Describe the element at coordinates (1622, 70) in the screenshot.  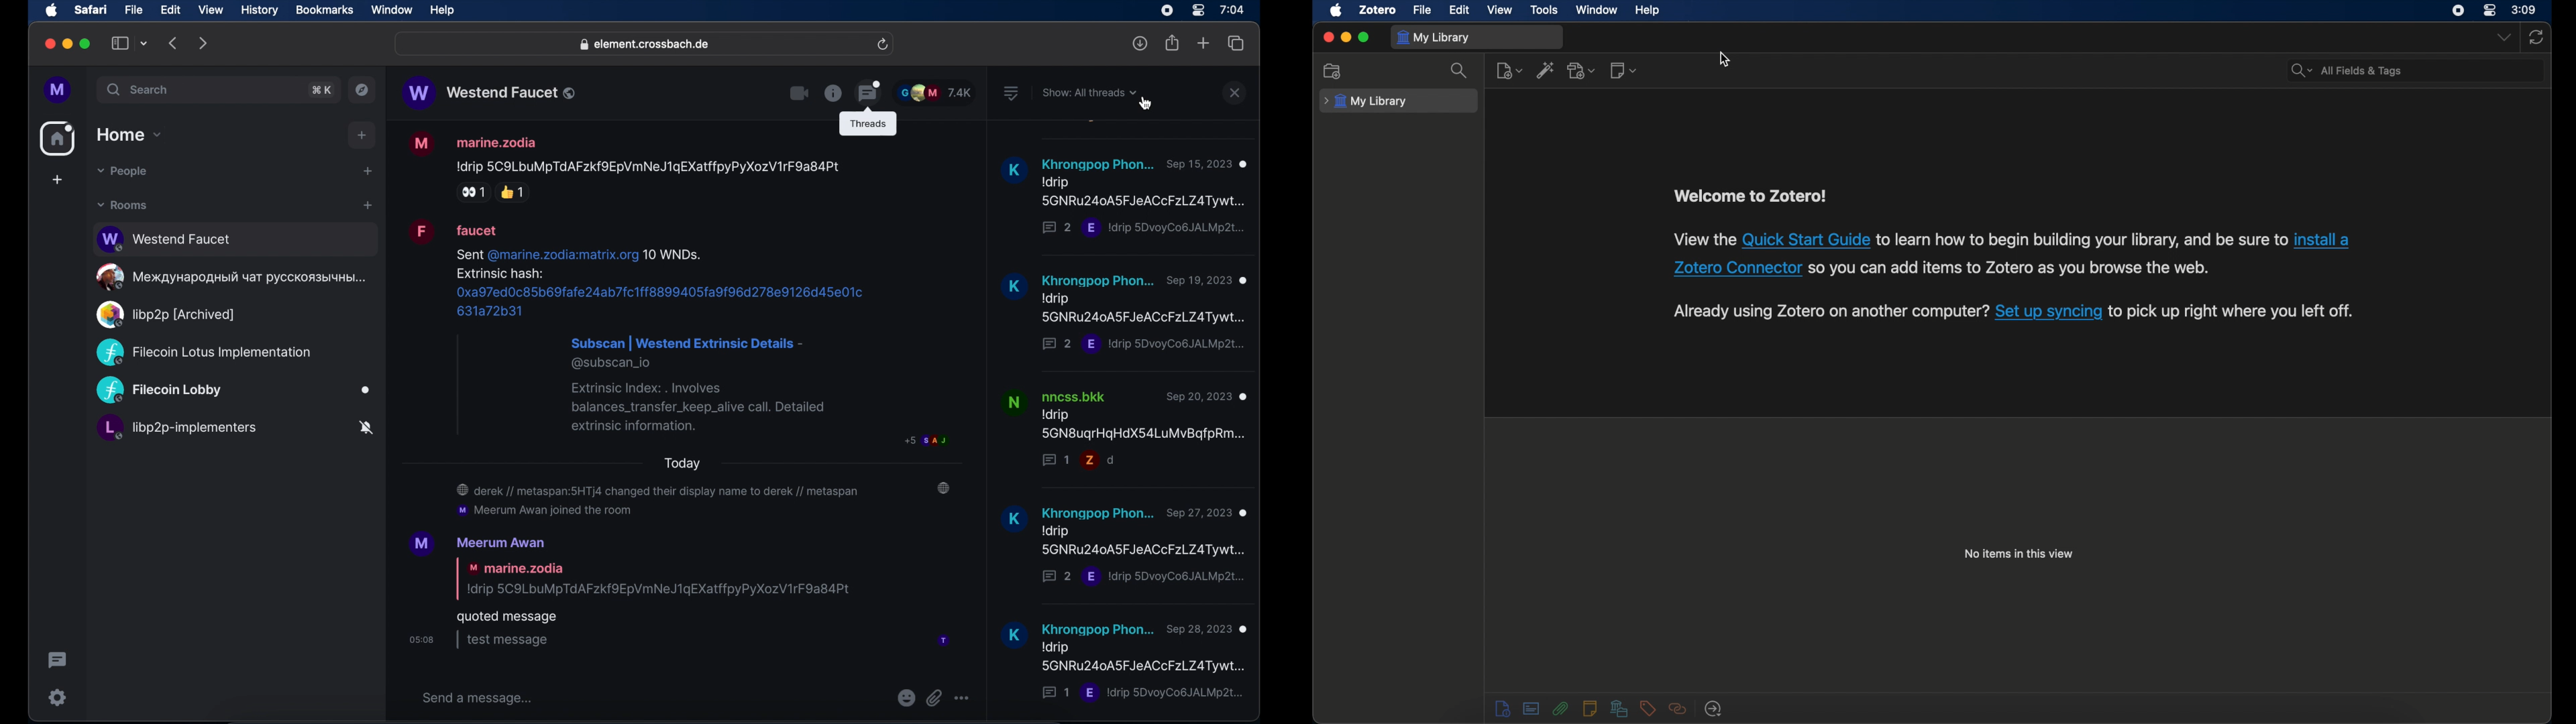
I see `new note` at that location.